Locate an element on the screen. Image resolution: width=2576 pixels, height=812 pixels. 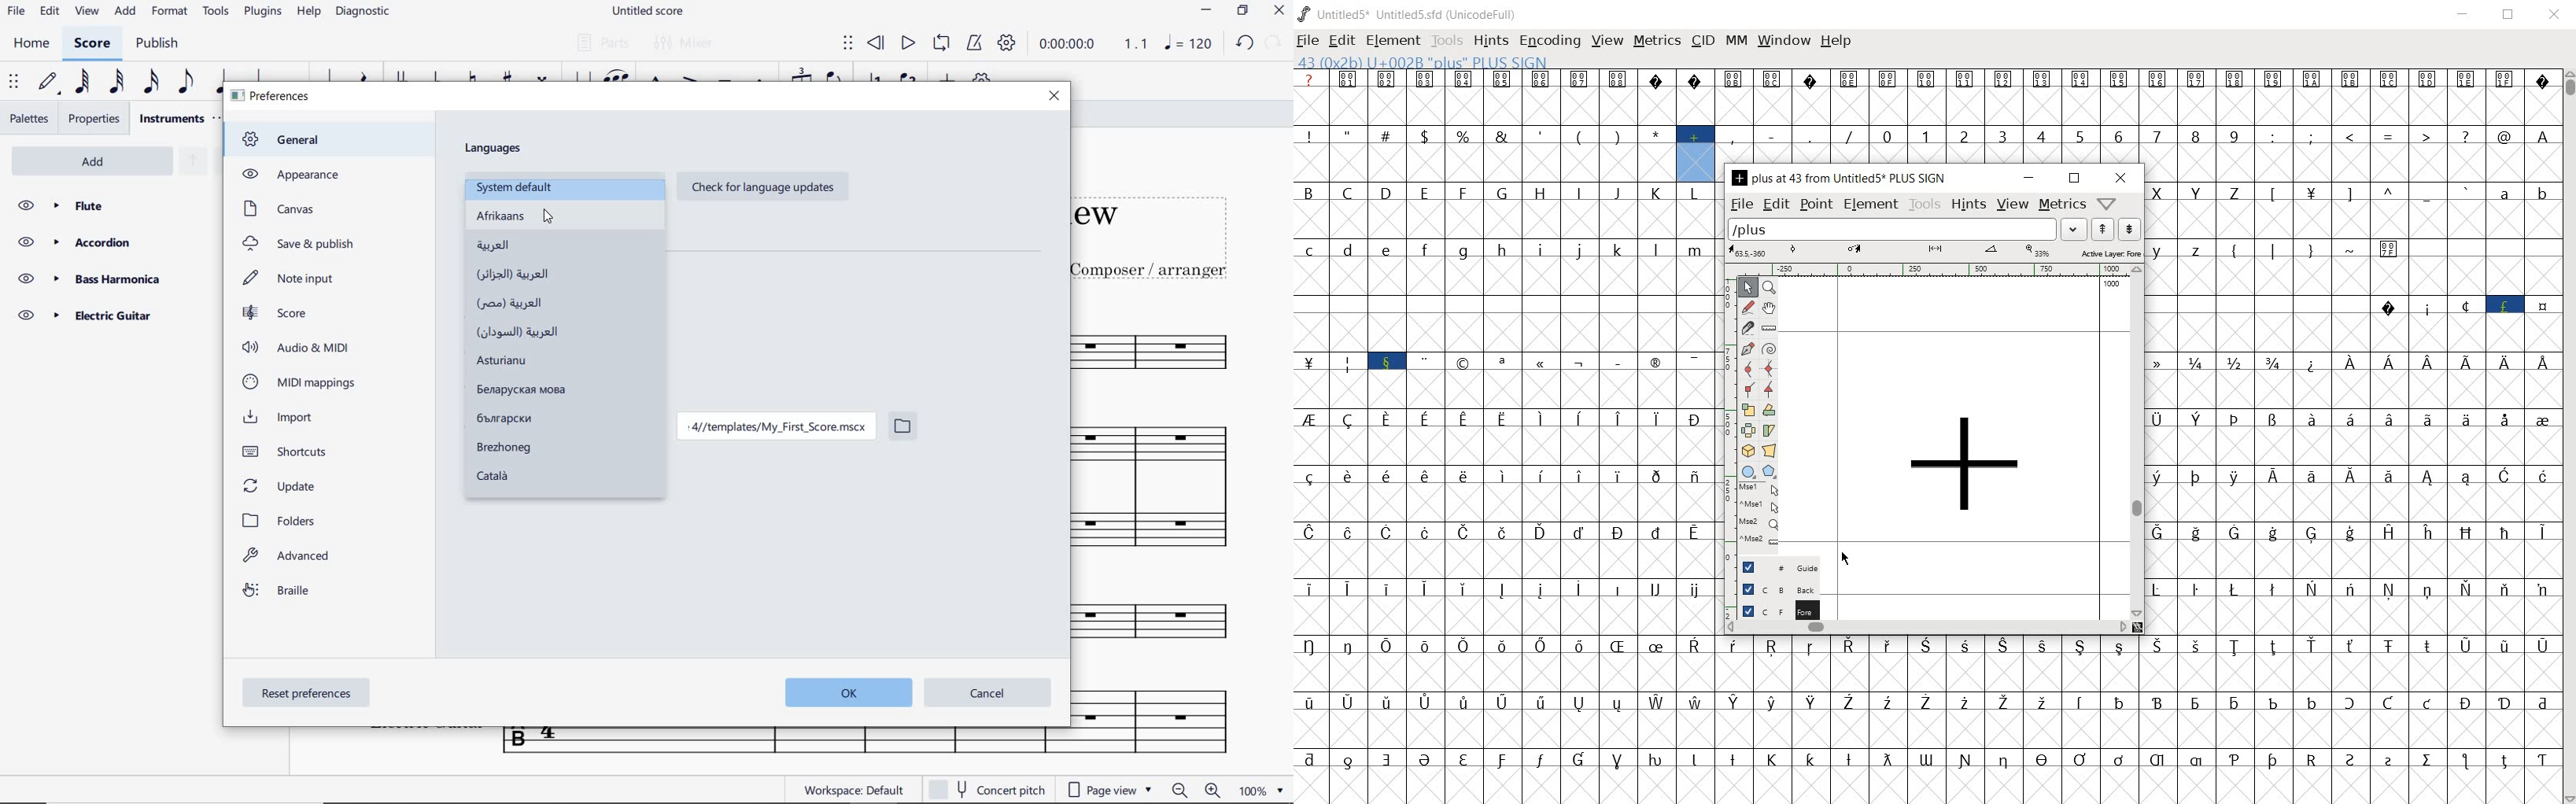
score is located at coordinates (95, 44).